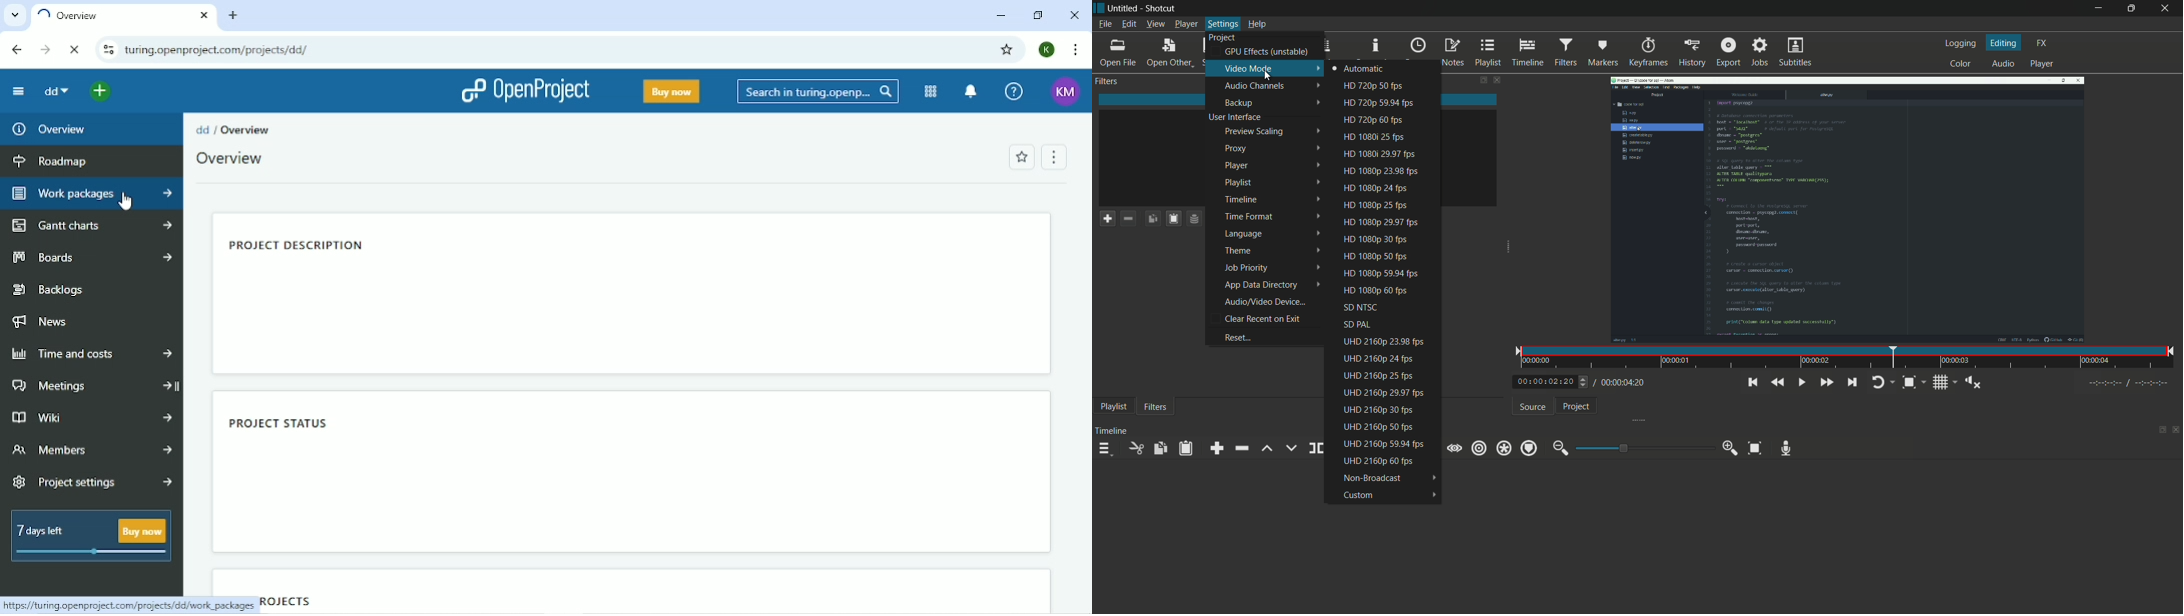 The width and height of the screenshot is (2184, 616). What do you see at coordinates (1272, 185) in the screenshot?
I see `playlist` at bounding box center [1272, 185].